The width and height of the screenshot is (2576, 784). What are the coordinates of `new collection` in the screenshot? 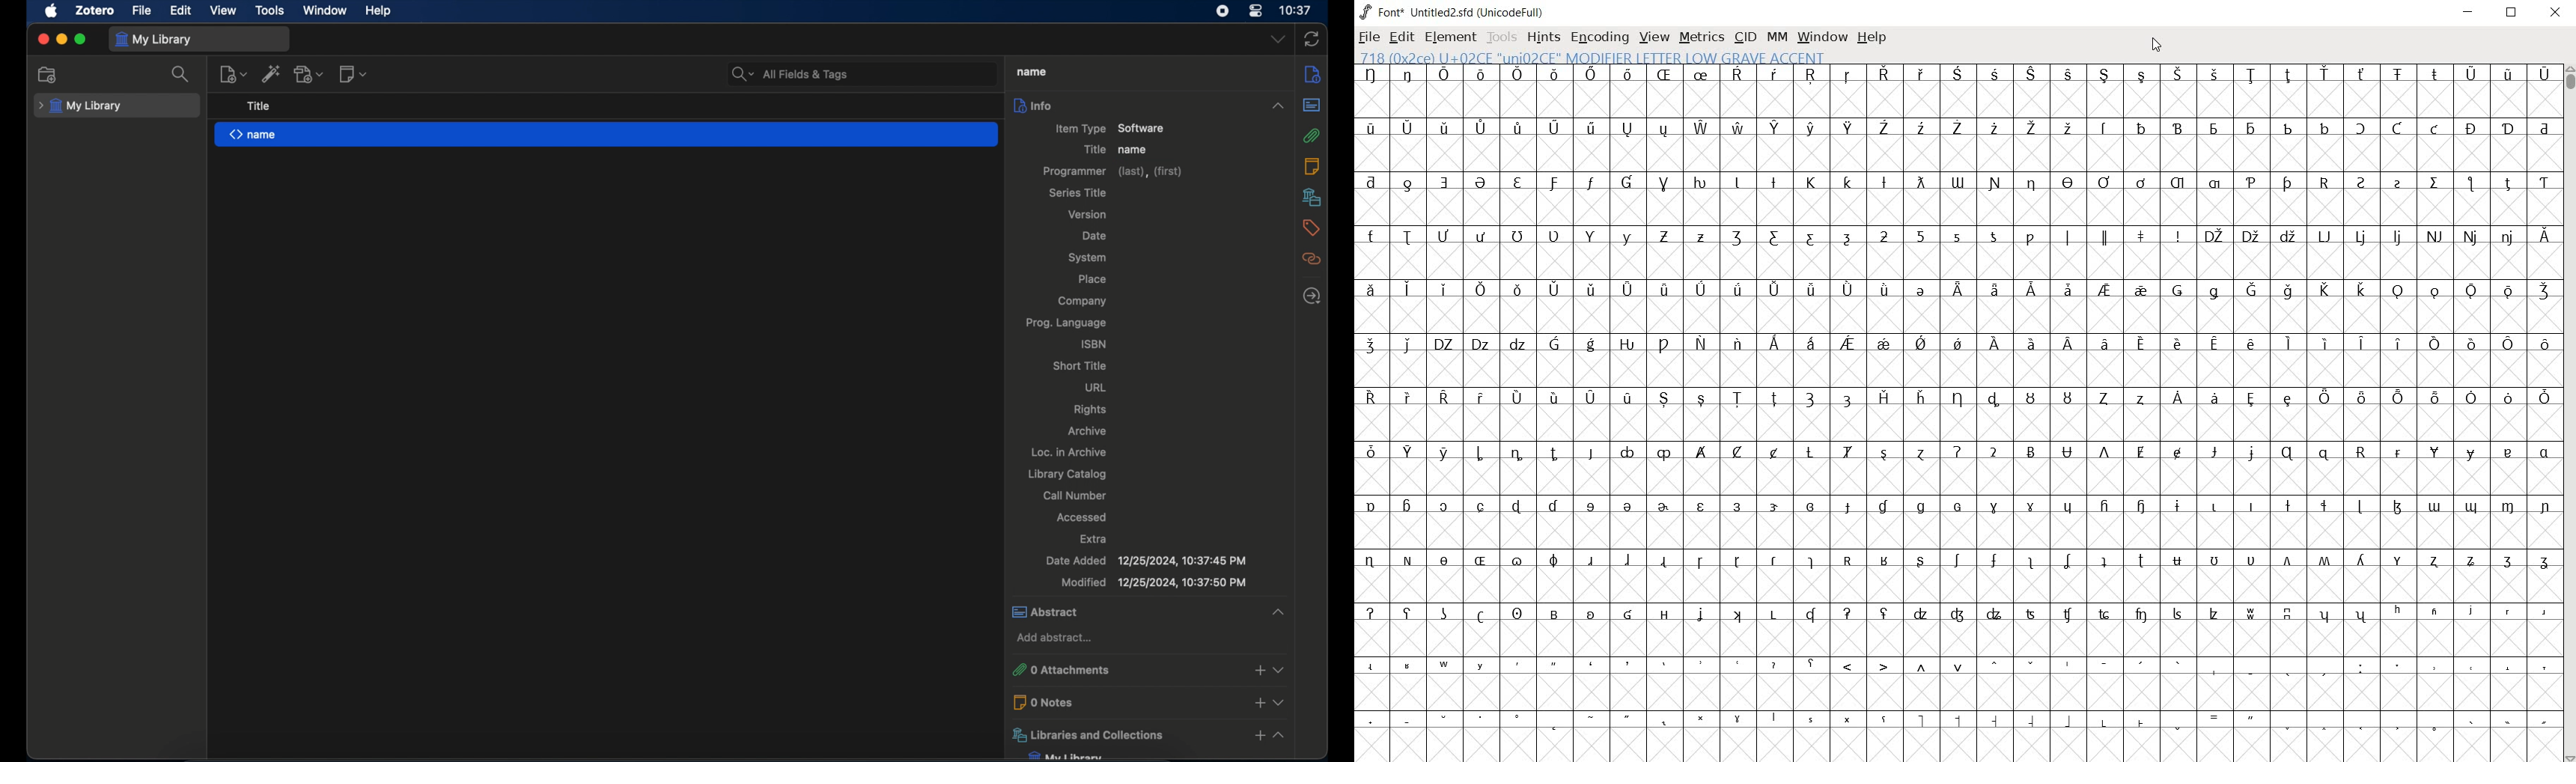 It's located at (49, 75).